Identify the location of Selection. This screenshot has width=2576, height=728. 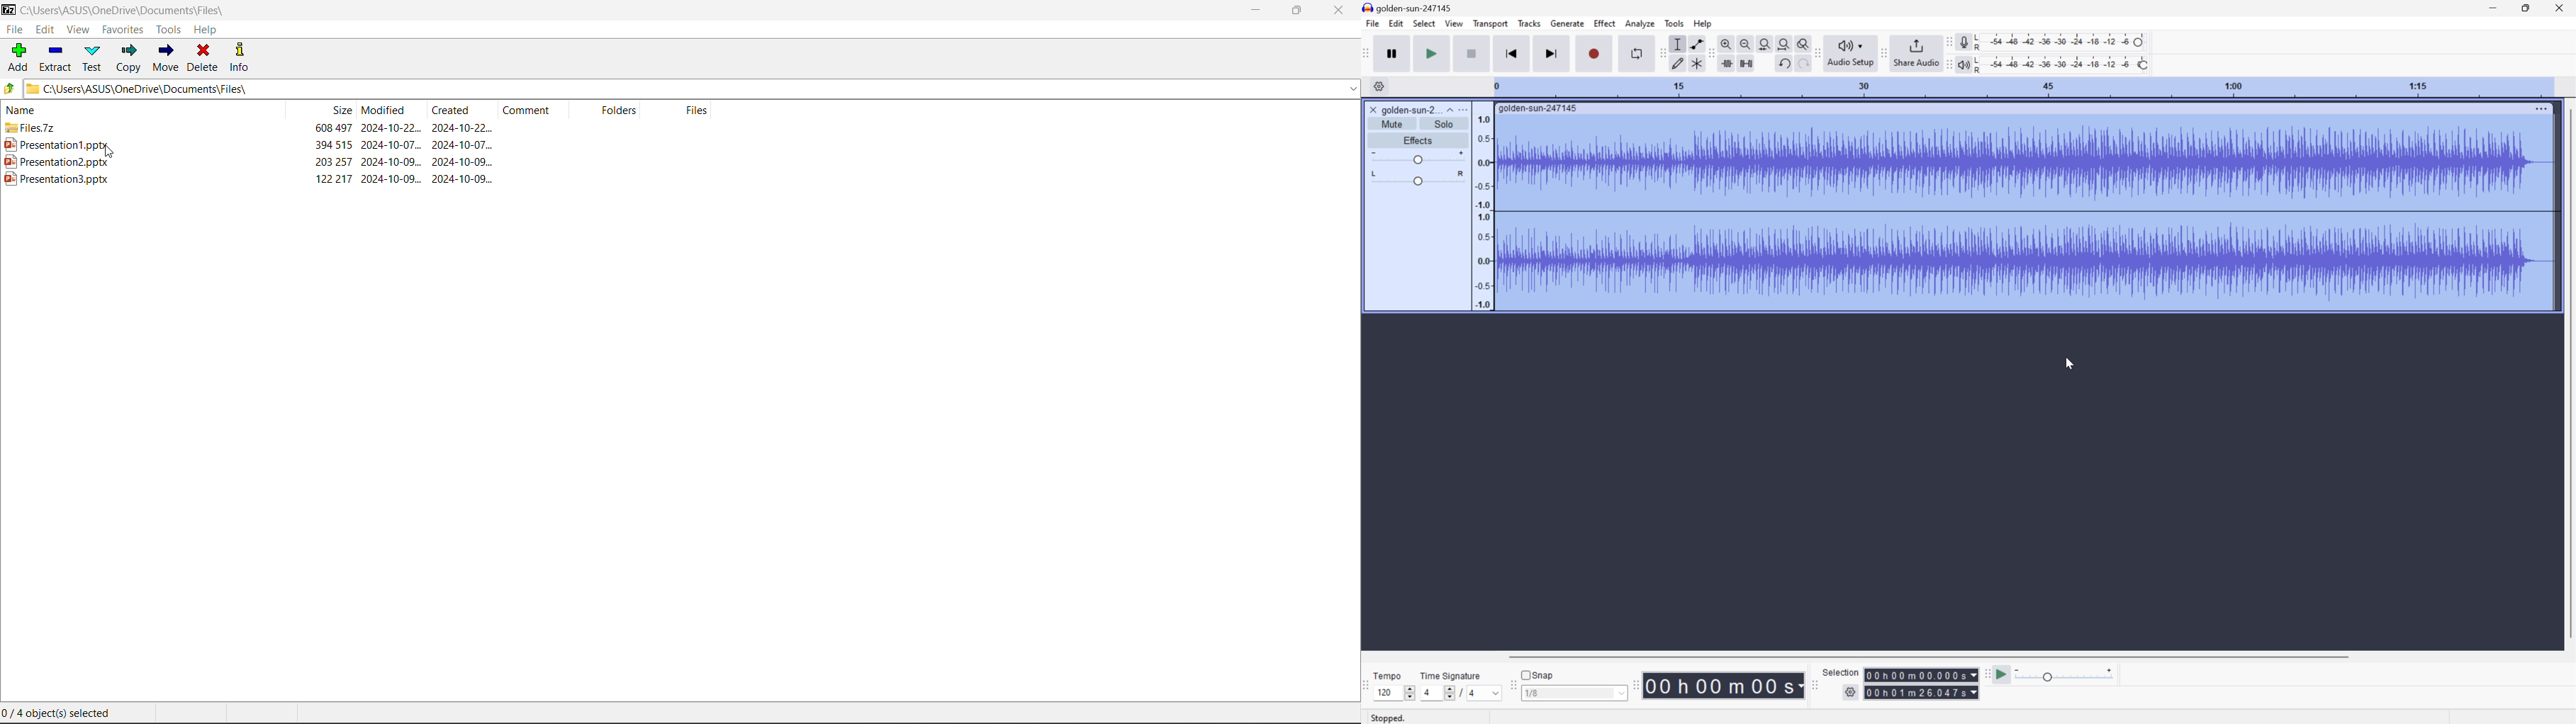
(1840, 671).